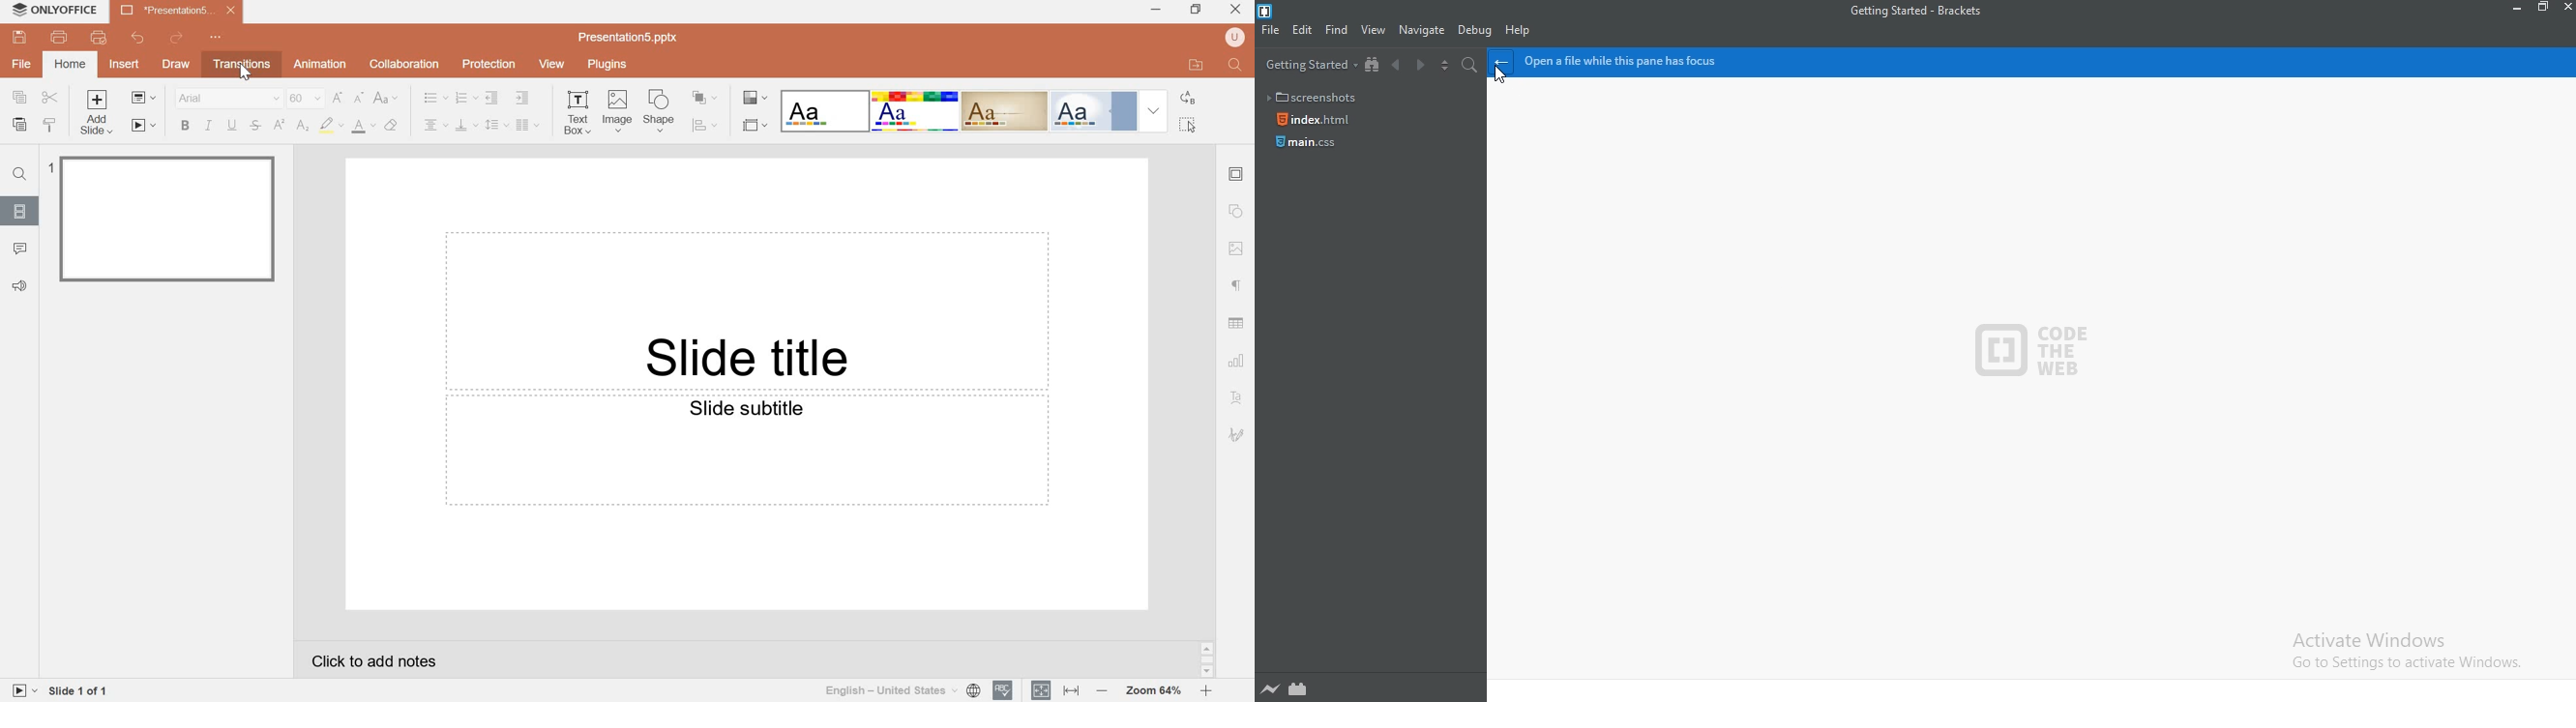 The image size is (2576, 728). Describe the element at coordinates (708, 97) in the screenshot. I see `arrange shape` at that location.